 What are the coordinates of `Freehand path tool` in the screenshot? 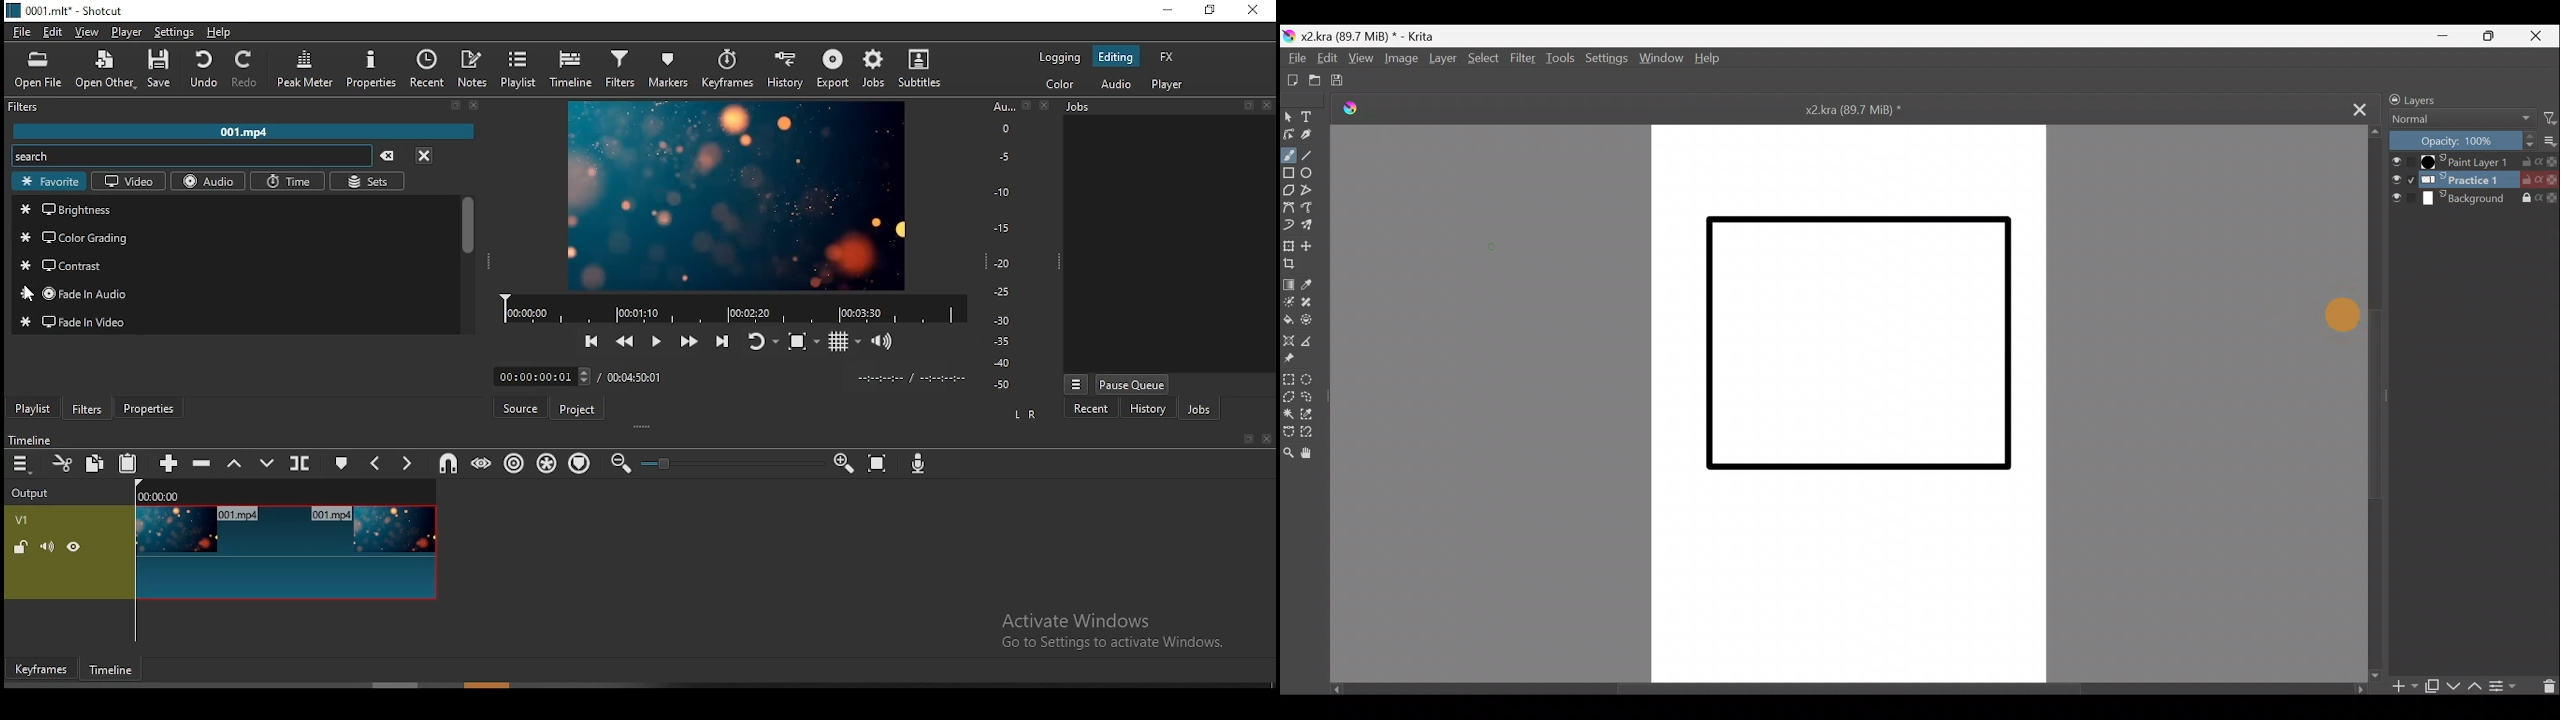 It's located at (1309, 209).